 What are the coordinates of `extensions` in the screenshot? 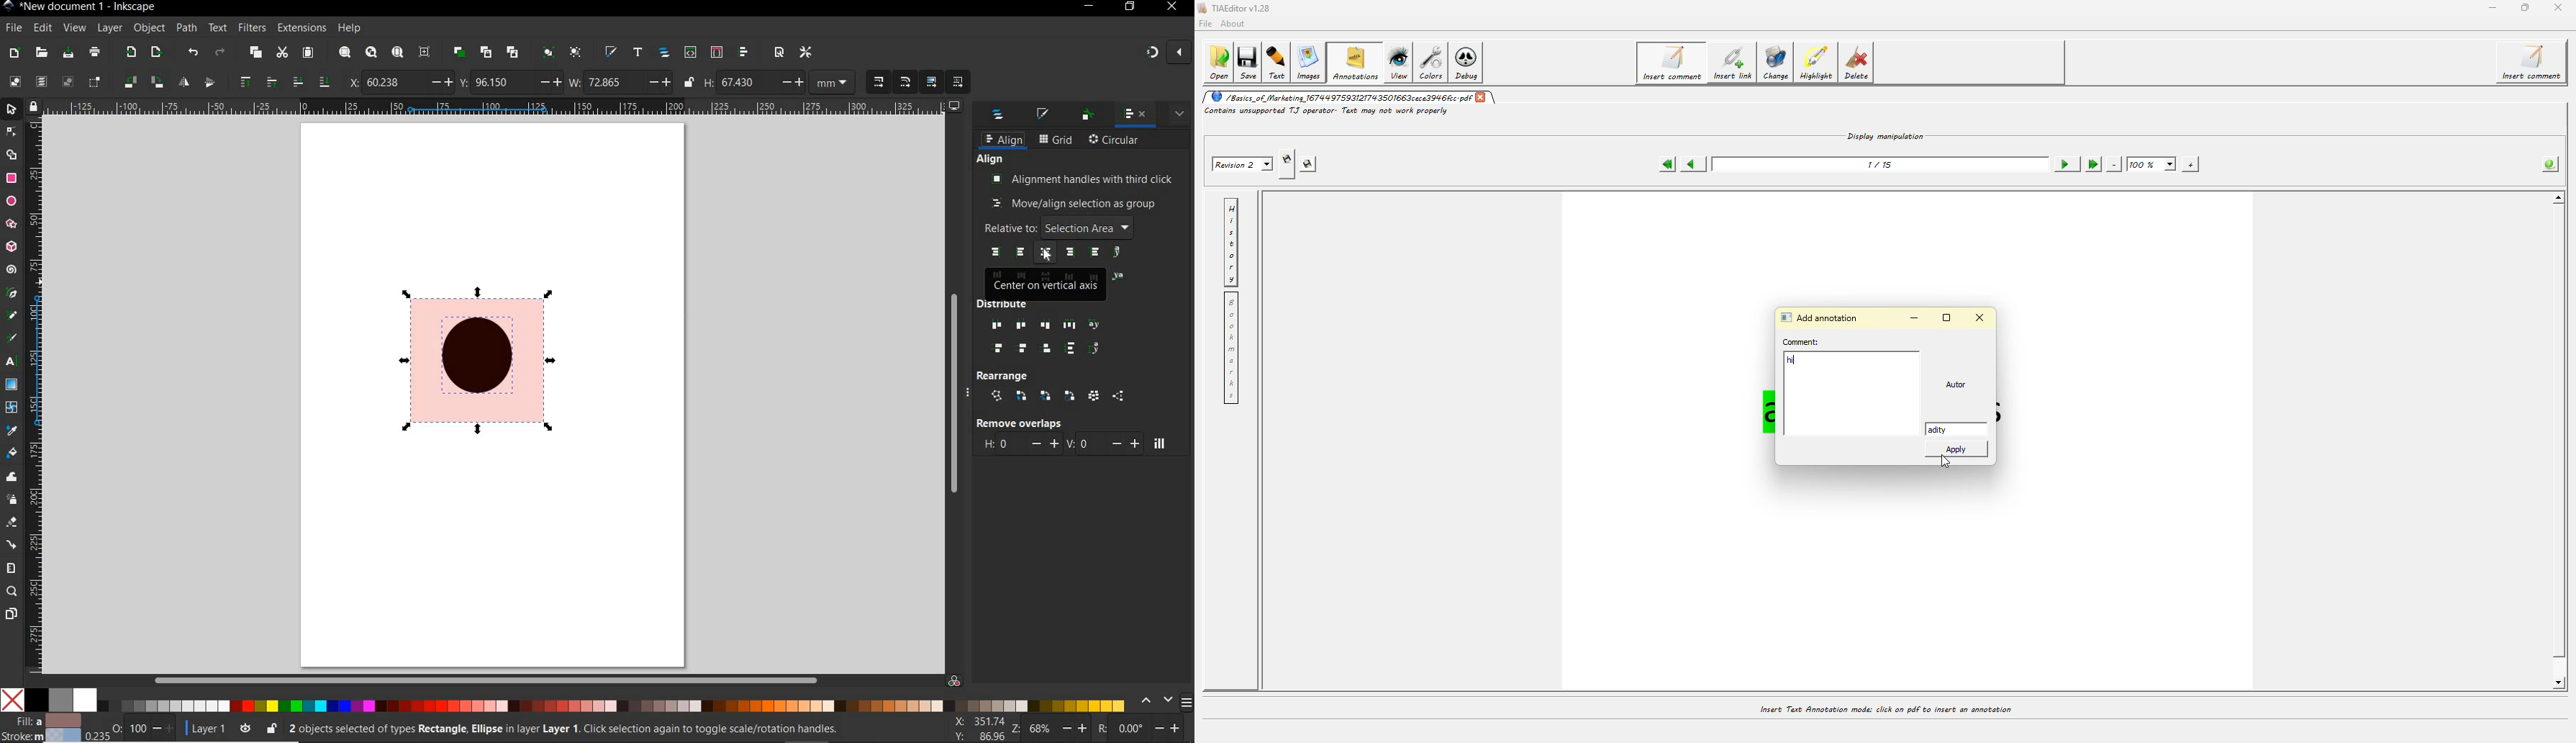 It's located at (300, 28).